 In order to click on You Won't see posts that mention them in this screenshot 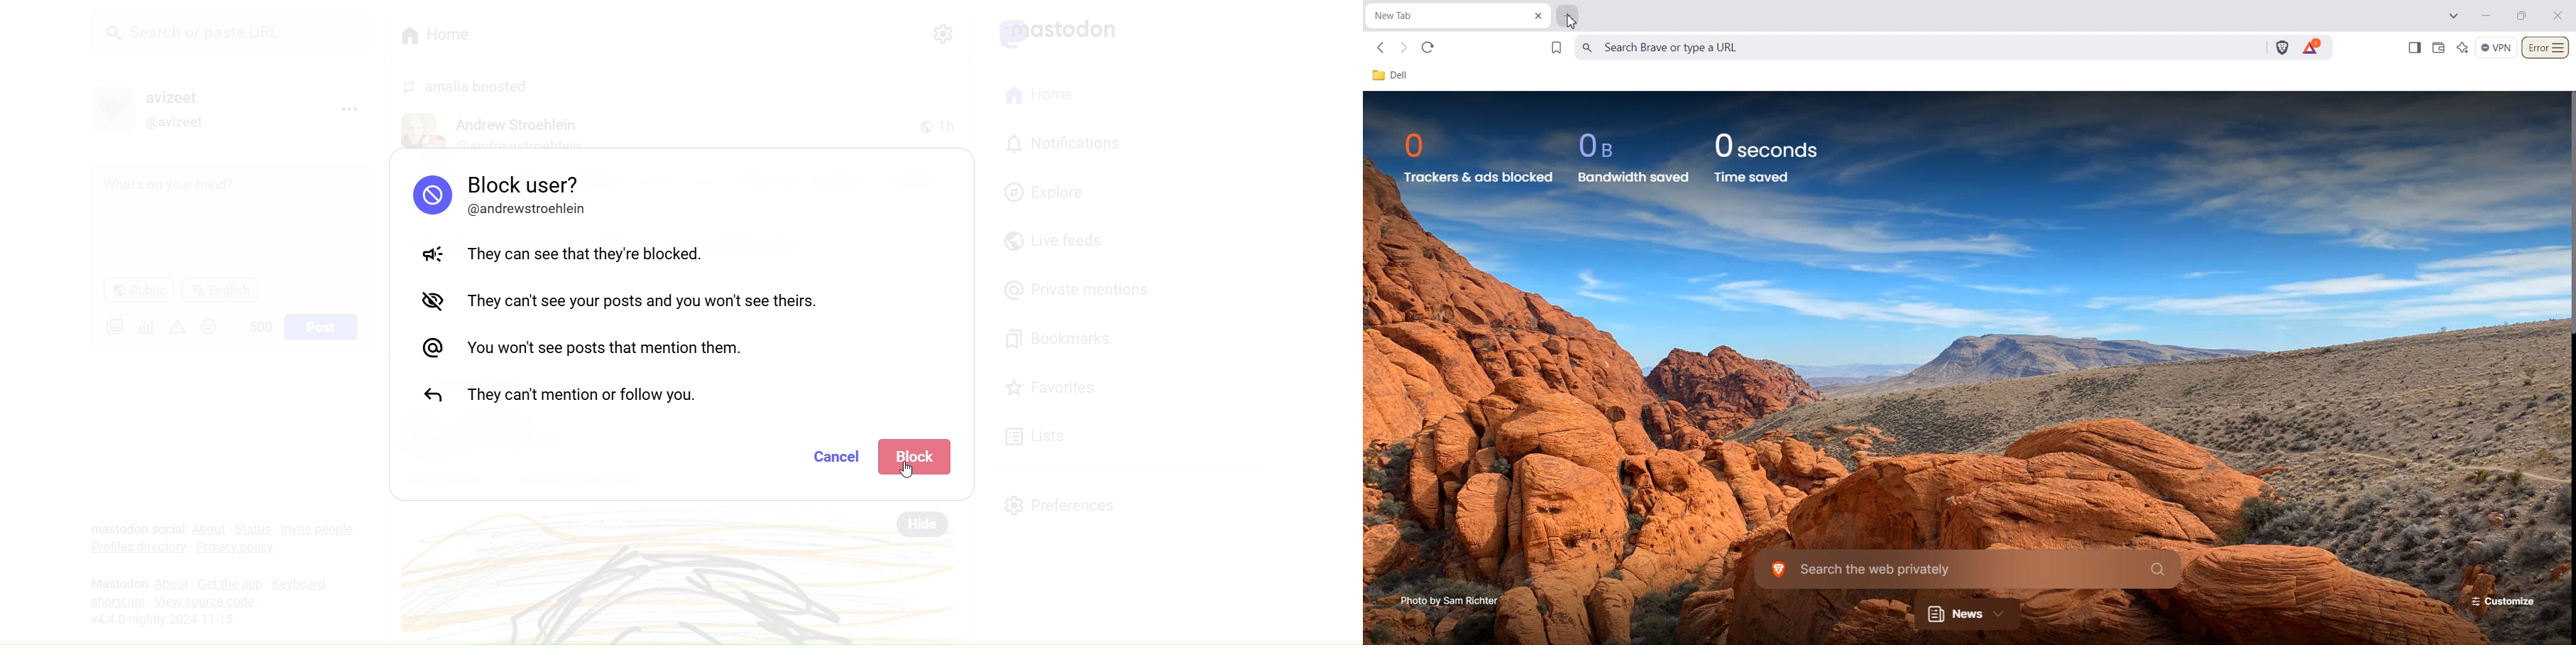, I will do `click(683, 349)`.